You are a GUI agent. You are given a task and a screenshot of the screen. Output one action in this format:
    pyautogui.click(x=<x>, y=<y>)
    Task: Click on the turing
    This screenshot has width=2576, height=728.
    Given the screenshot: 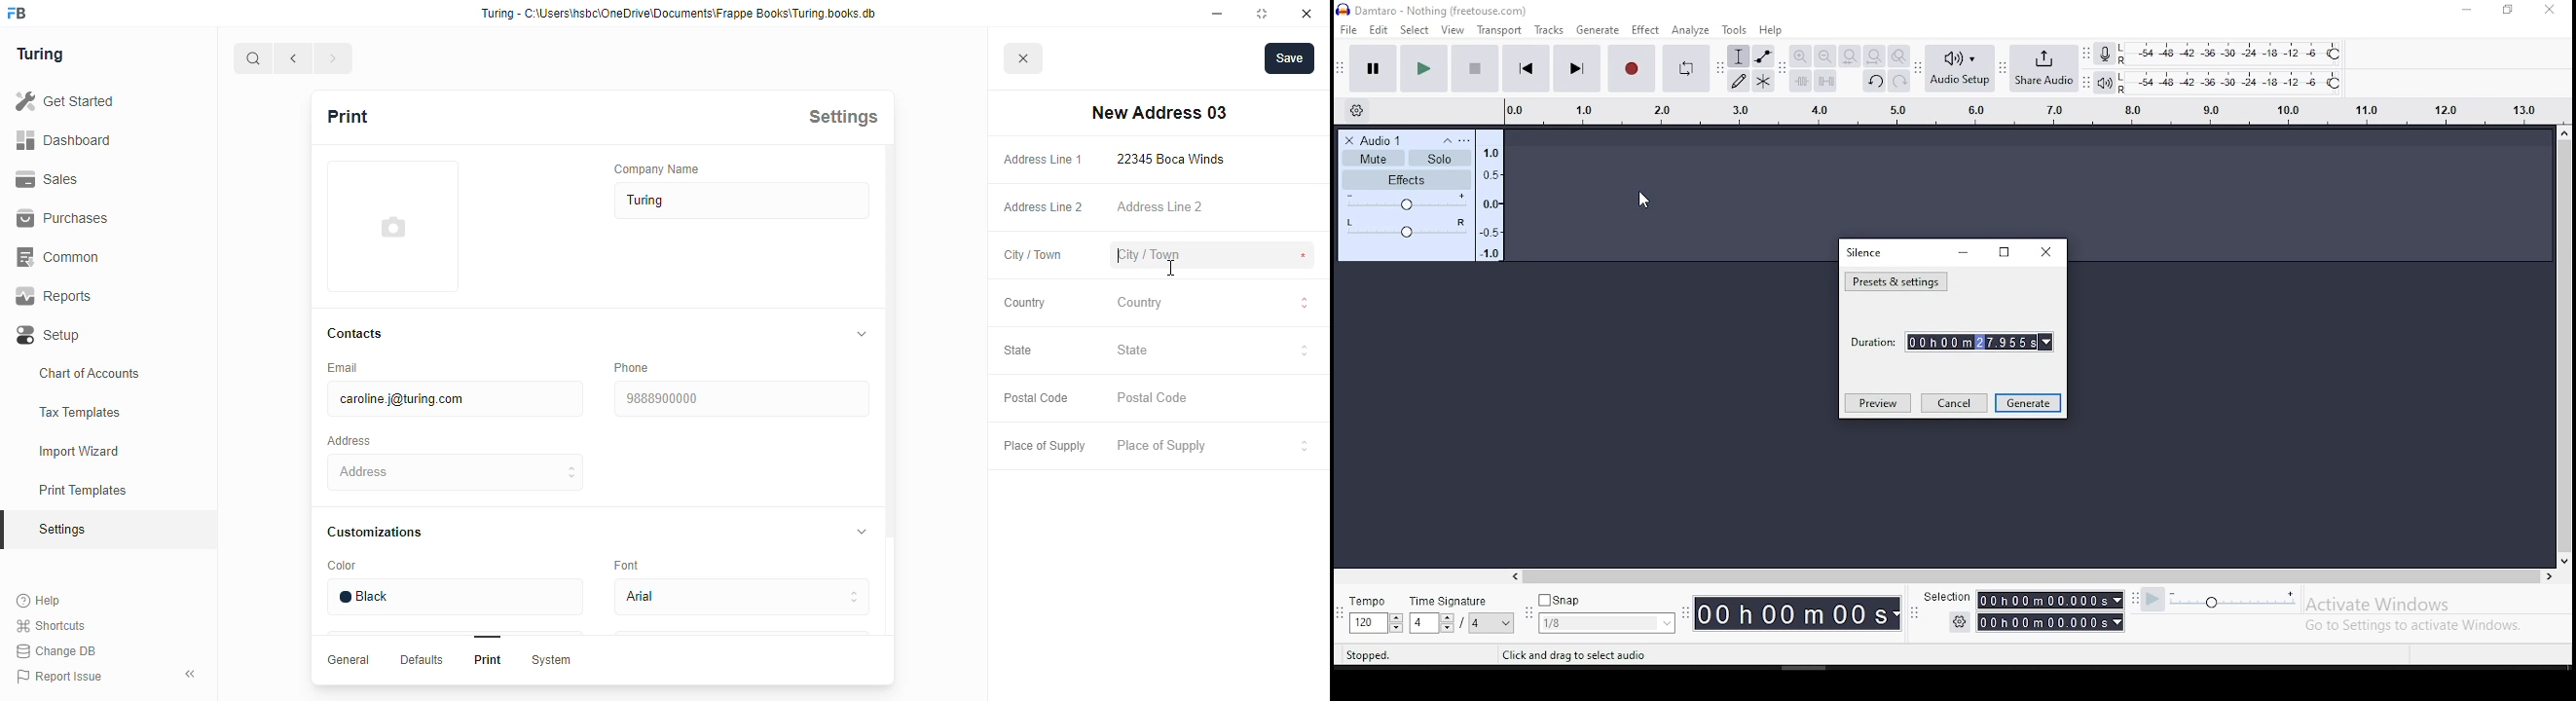 What is the action you would take?
    pyautogui.click(x=39, y=54)
    